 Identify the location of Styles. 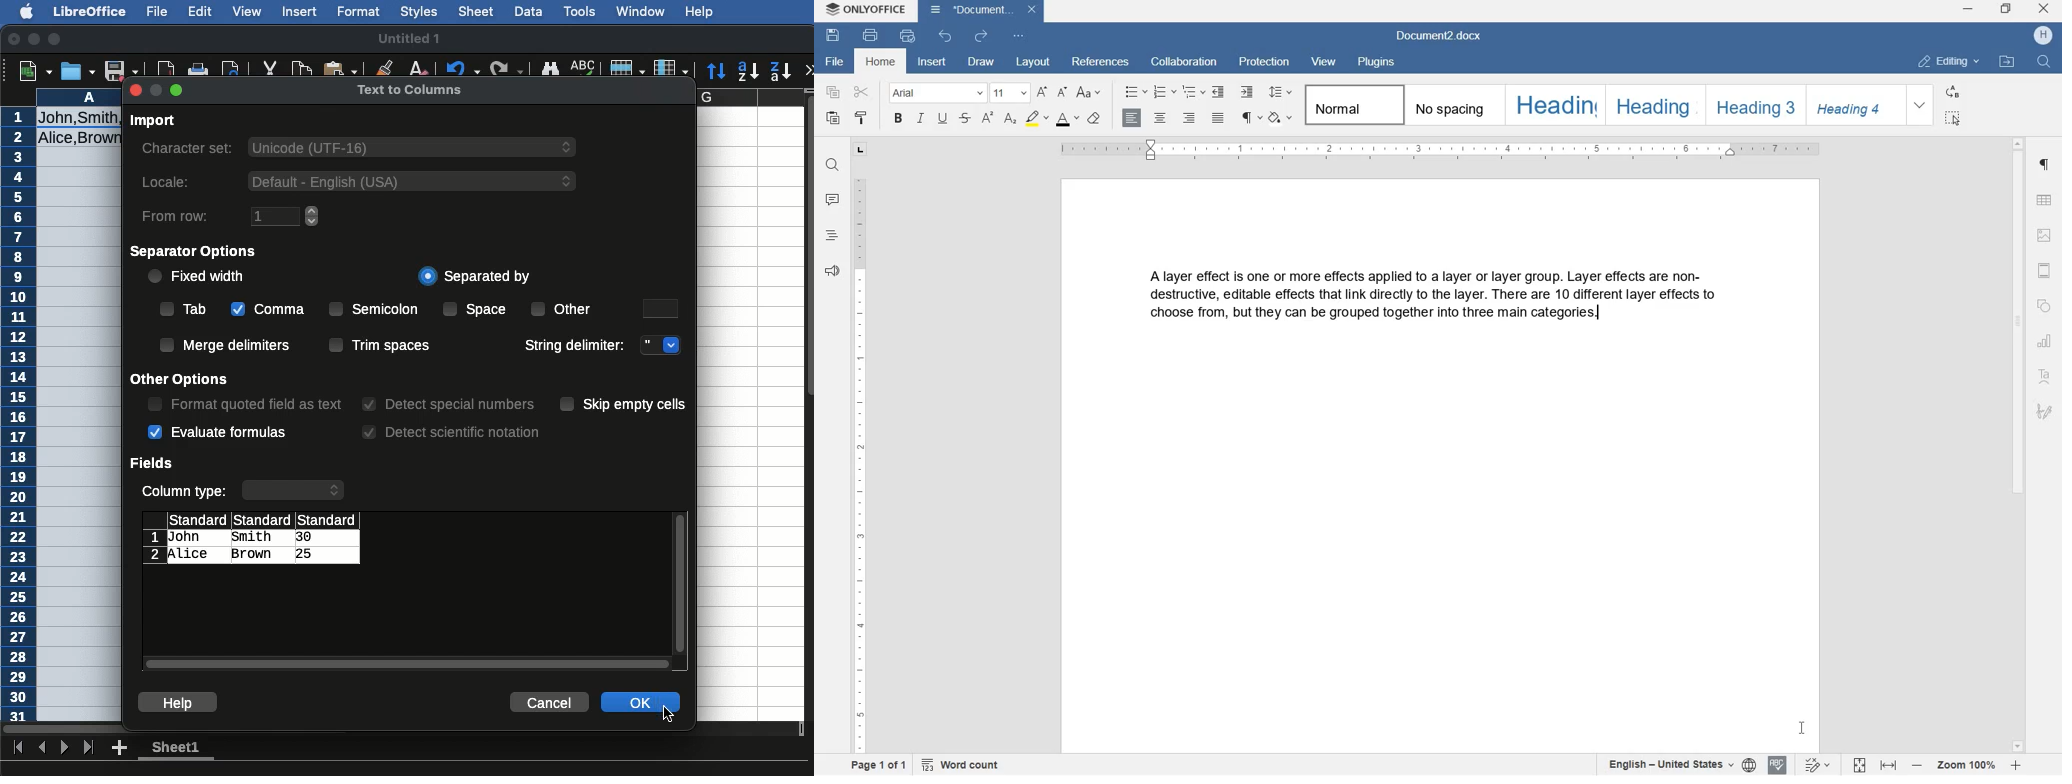
(420, 13).